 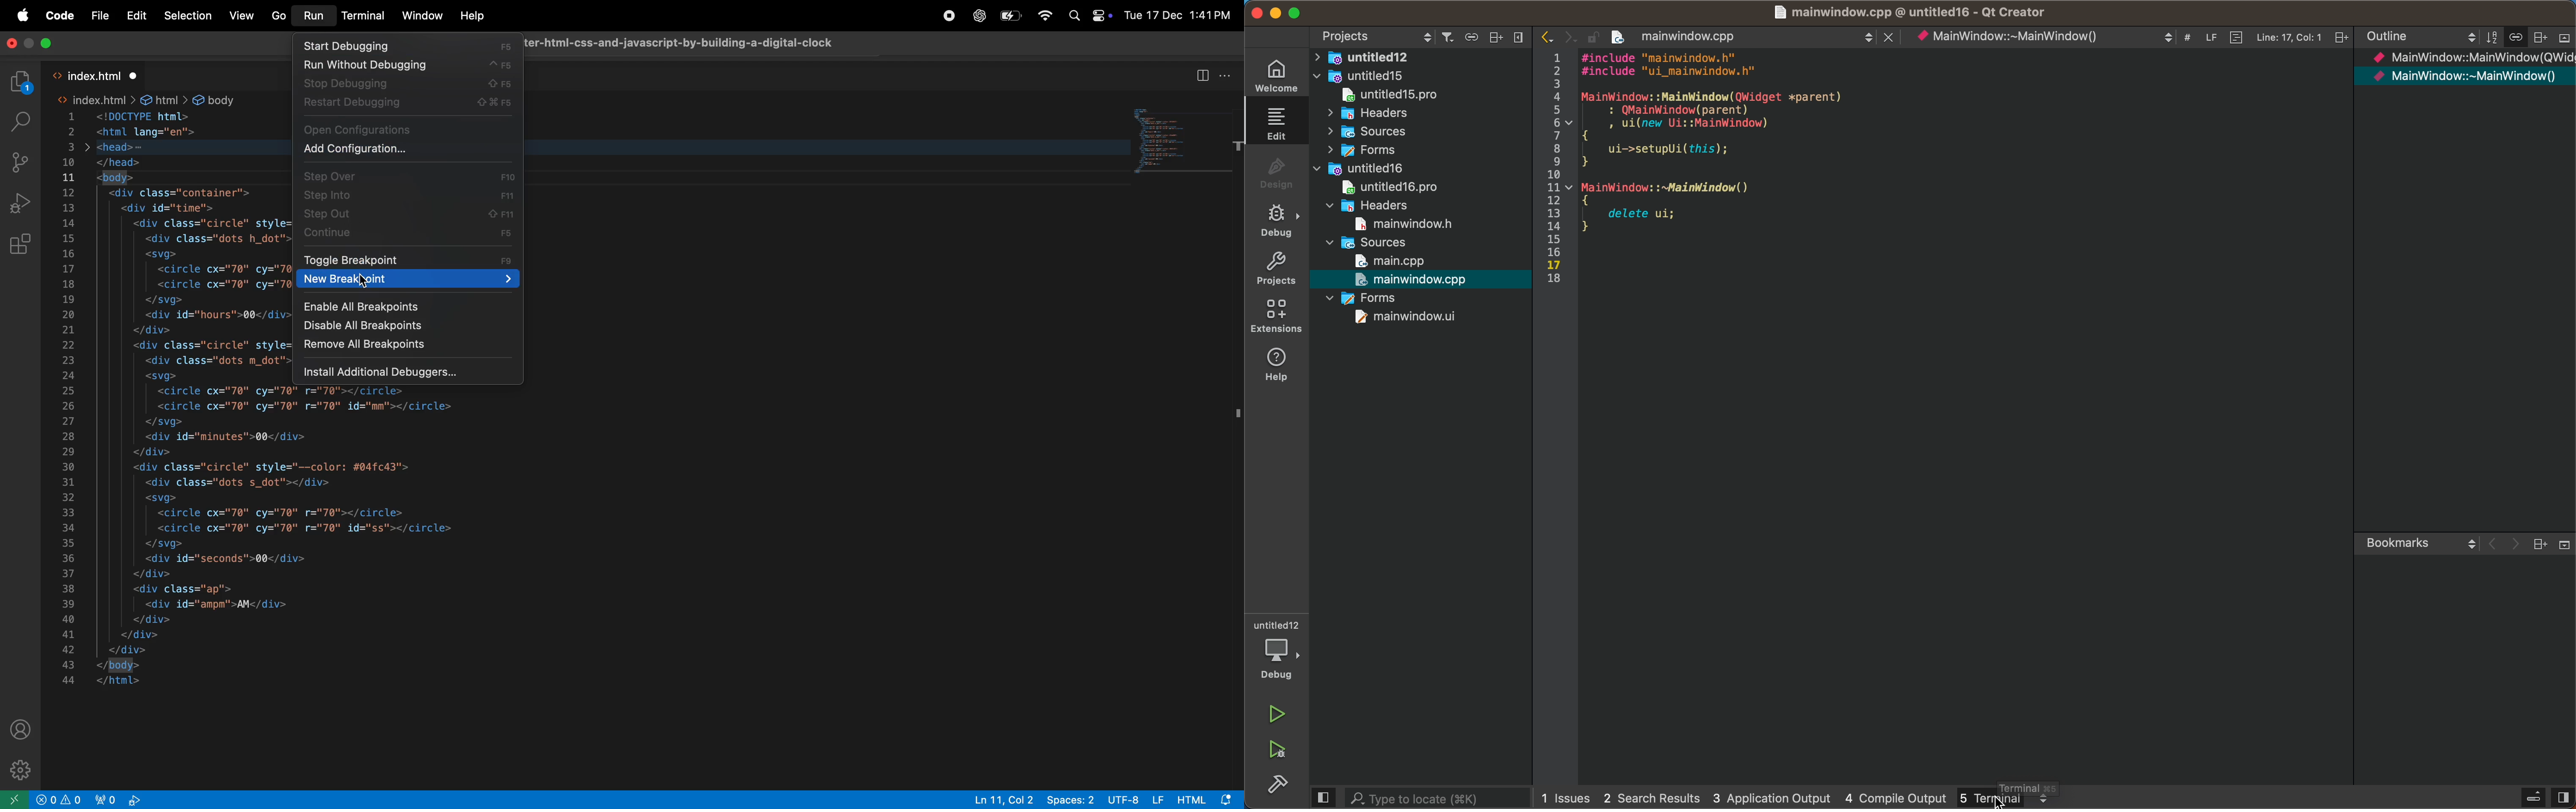 What do you see at coordinates (62, 17) in the screenshot?
I see `Code` at bounding box center [62, 17].